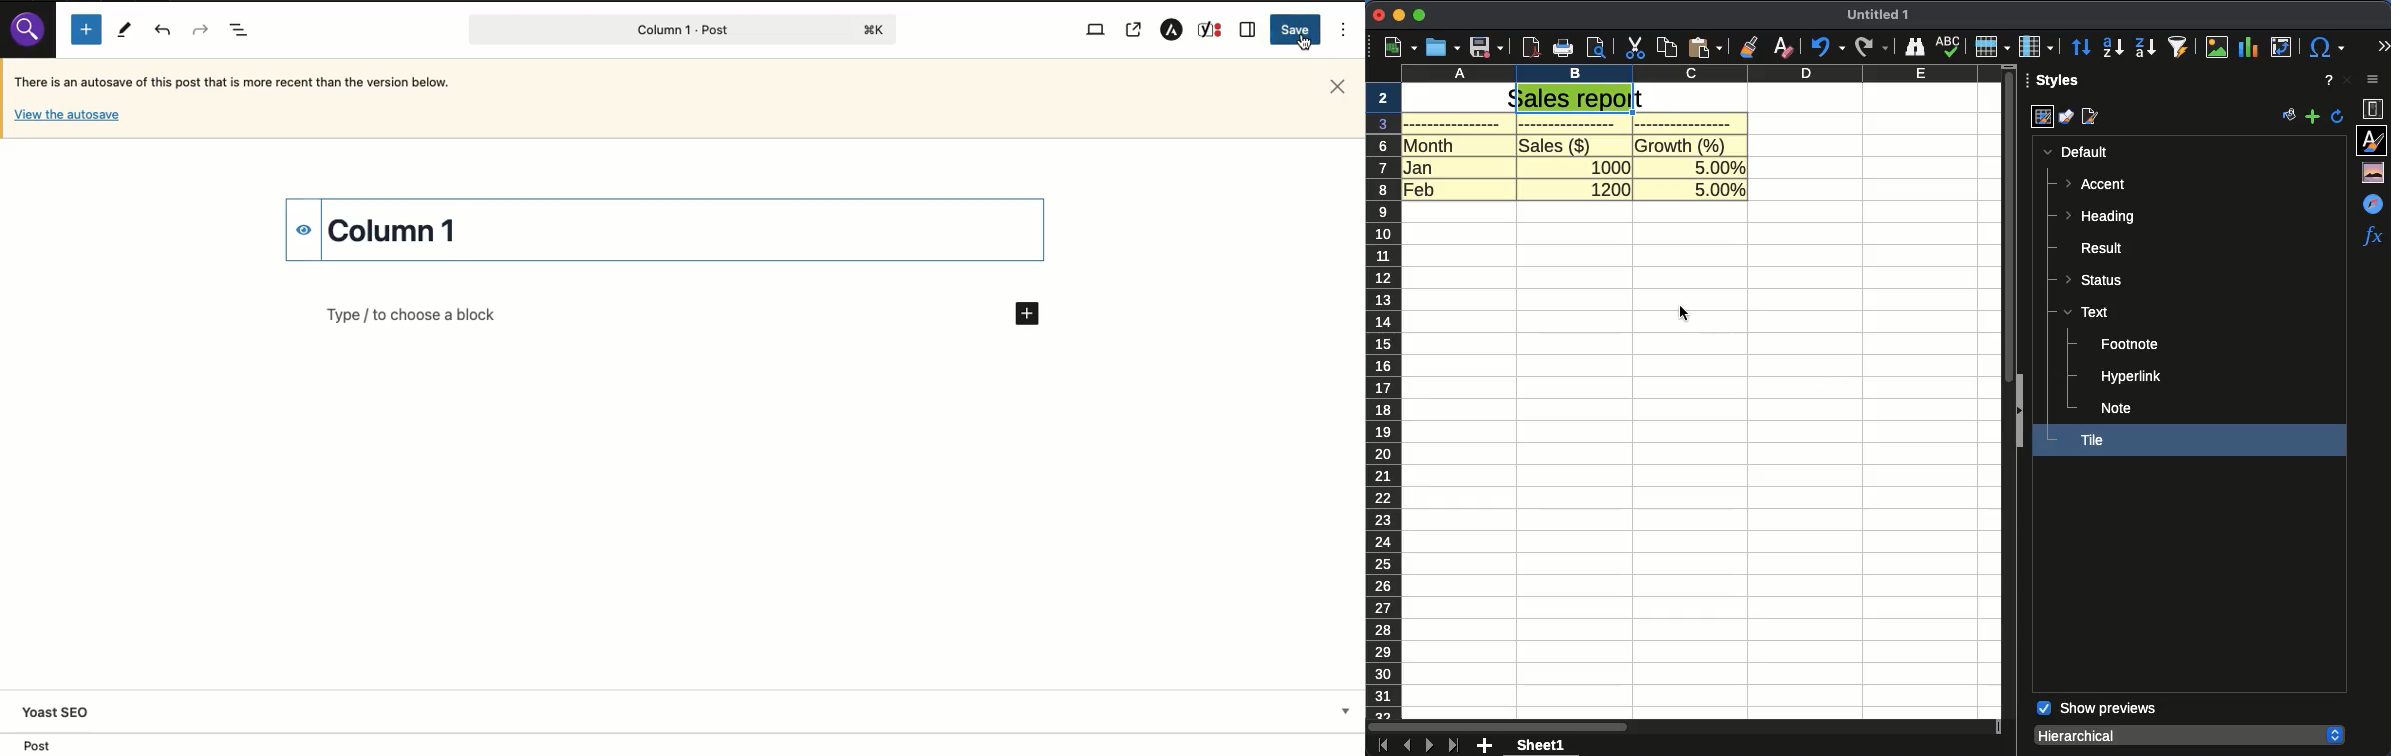 The image size is (2408, 756). Describe the element at coordinates (2374, 139) in the screenshot. I see `styles` at that location.